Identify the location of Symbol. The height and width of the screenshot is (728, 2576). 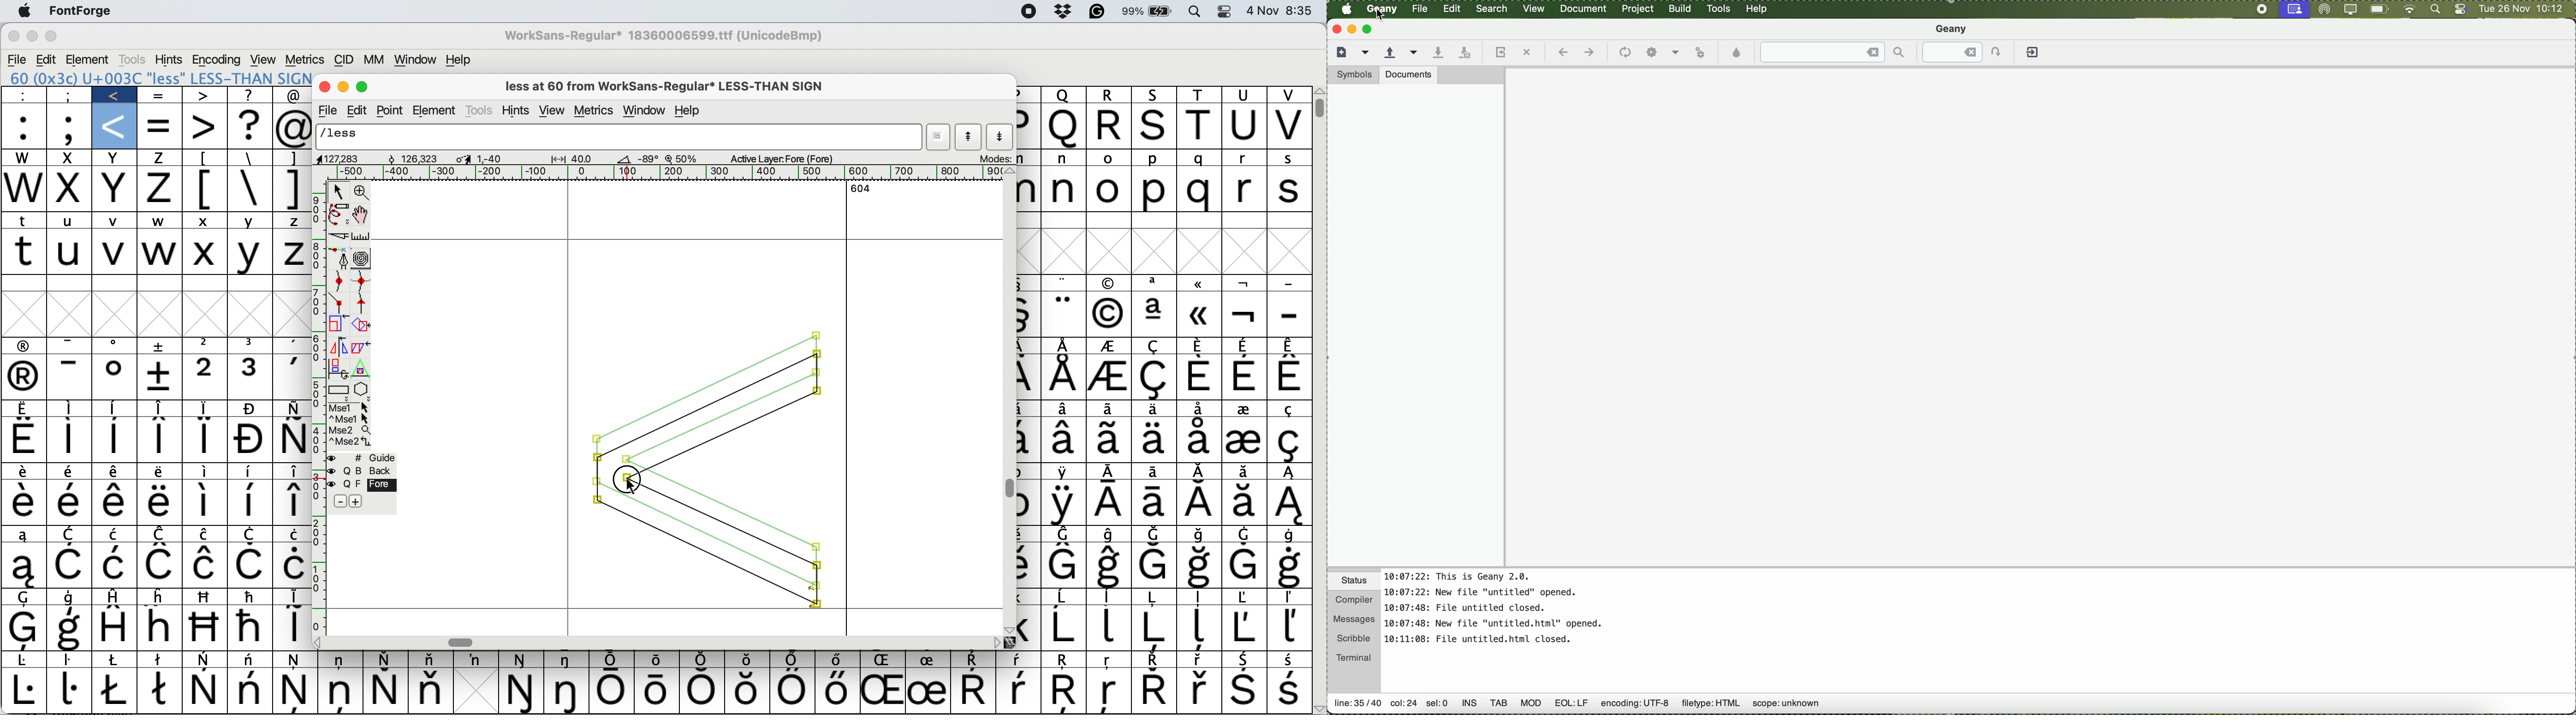
(291, 344).